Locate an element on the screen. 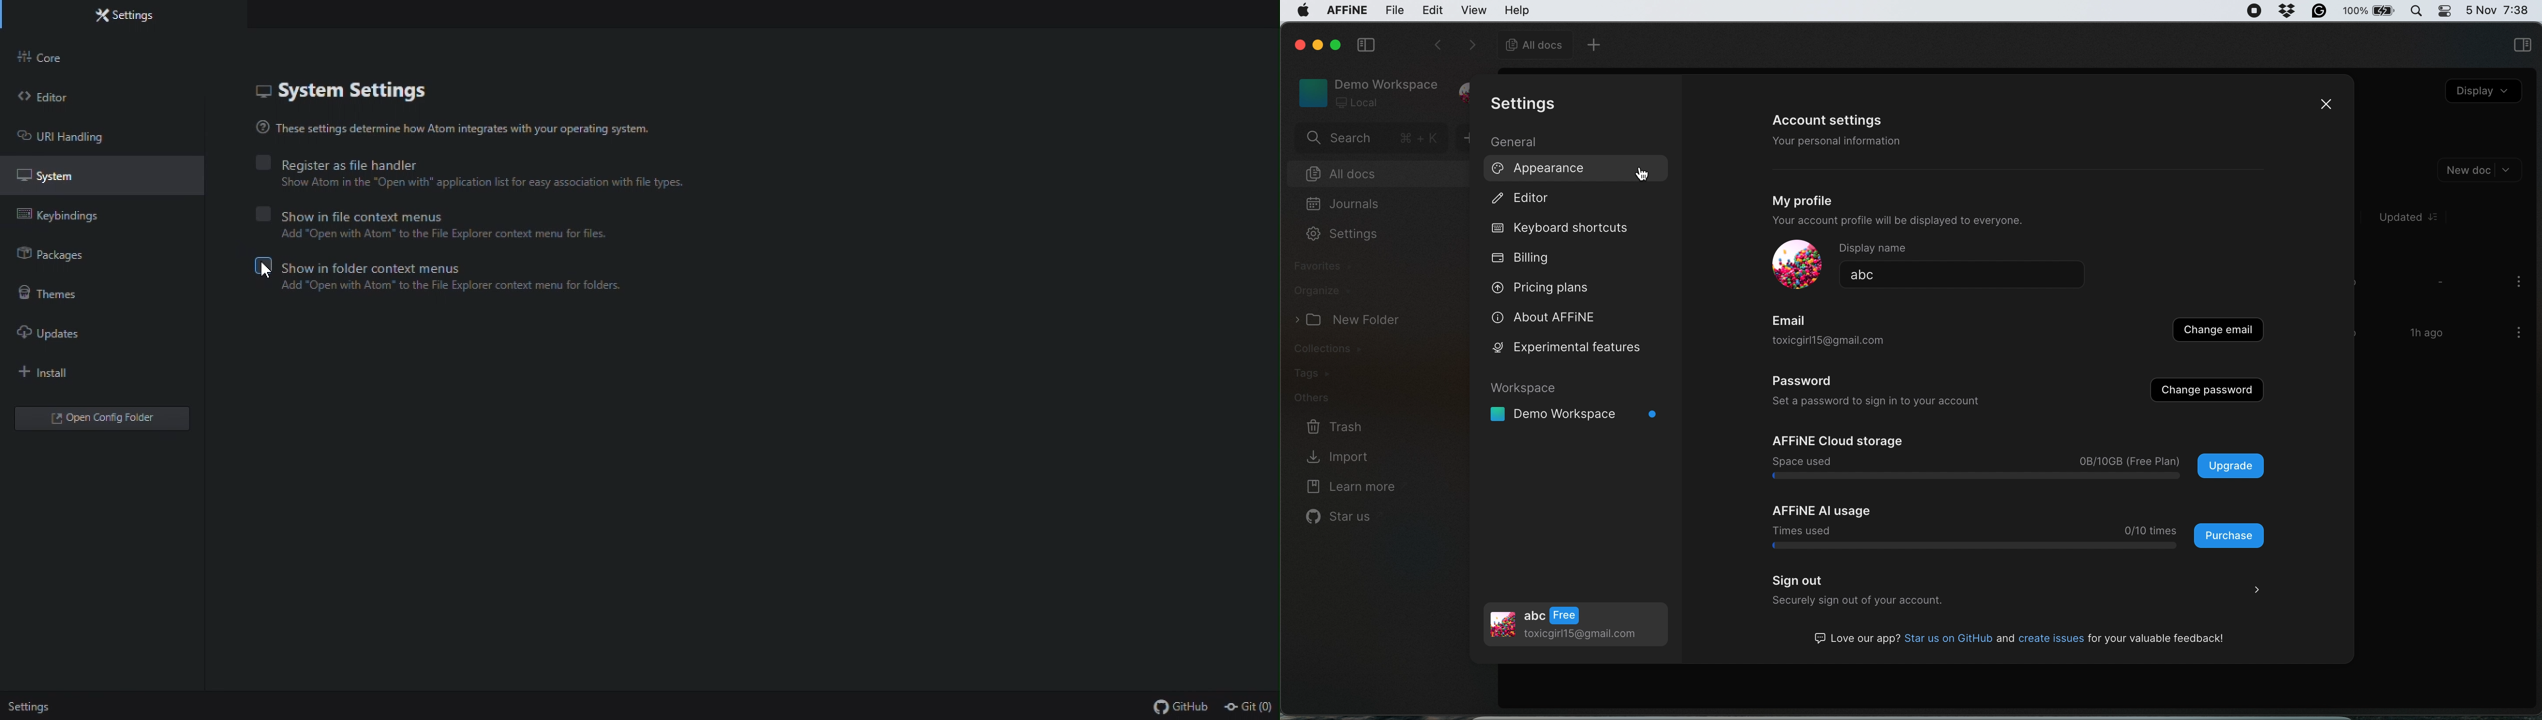 The height and width of the screenshot is (728, 2548). appearance is located at coordinates (1540, 169).